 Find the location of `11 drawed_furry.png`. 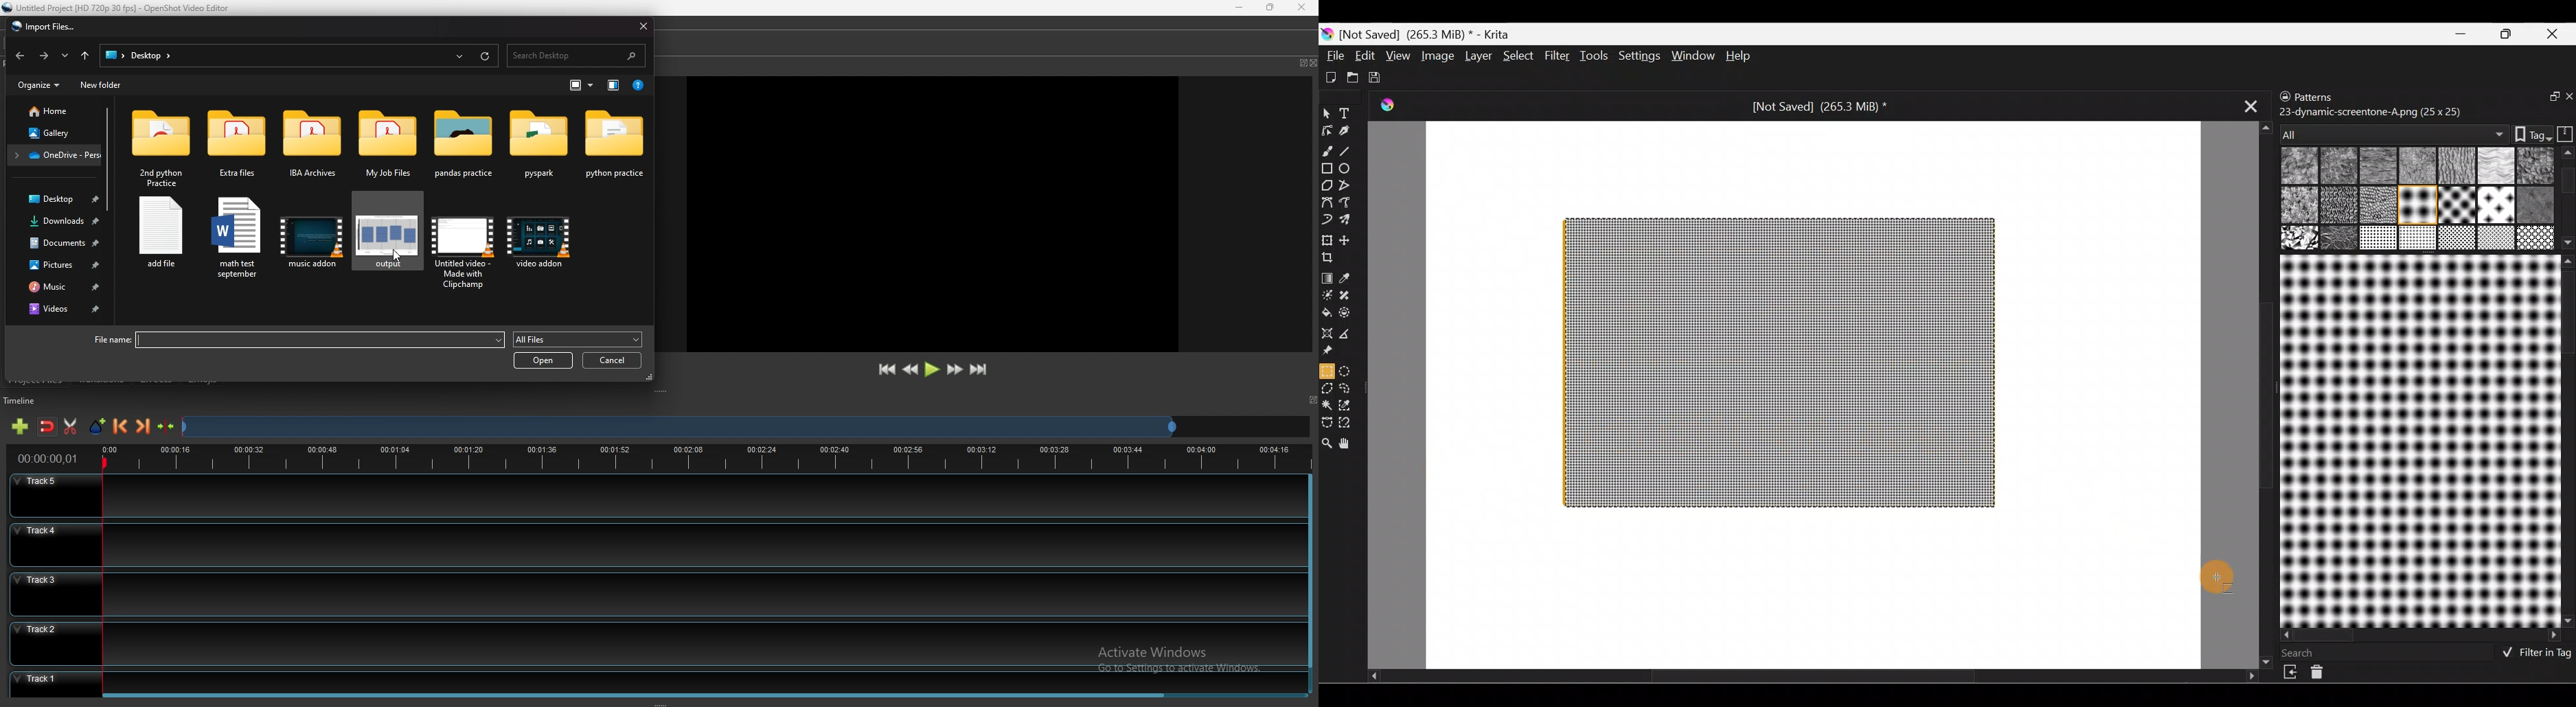

11 drawed_furry.png is located at coordinates (2454, 207).